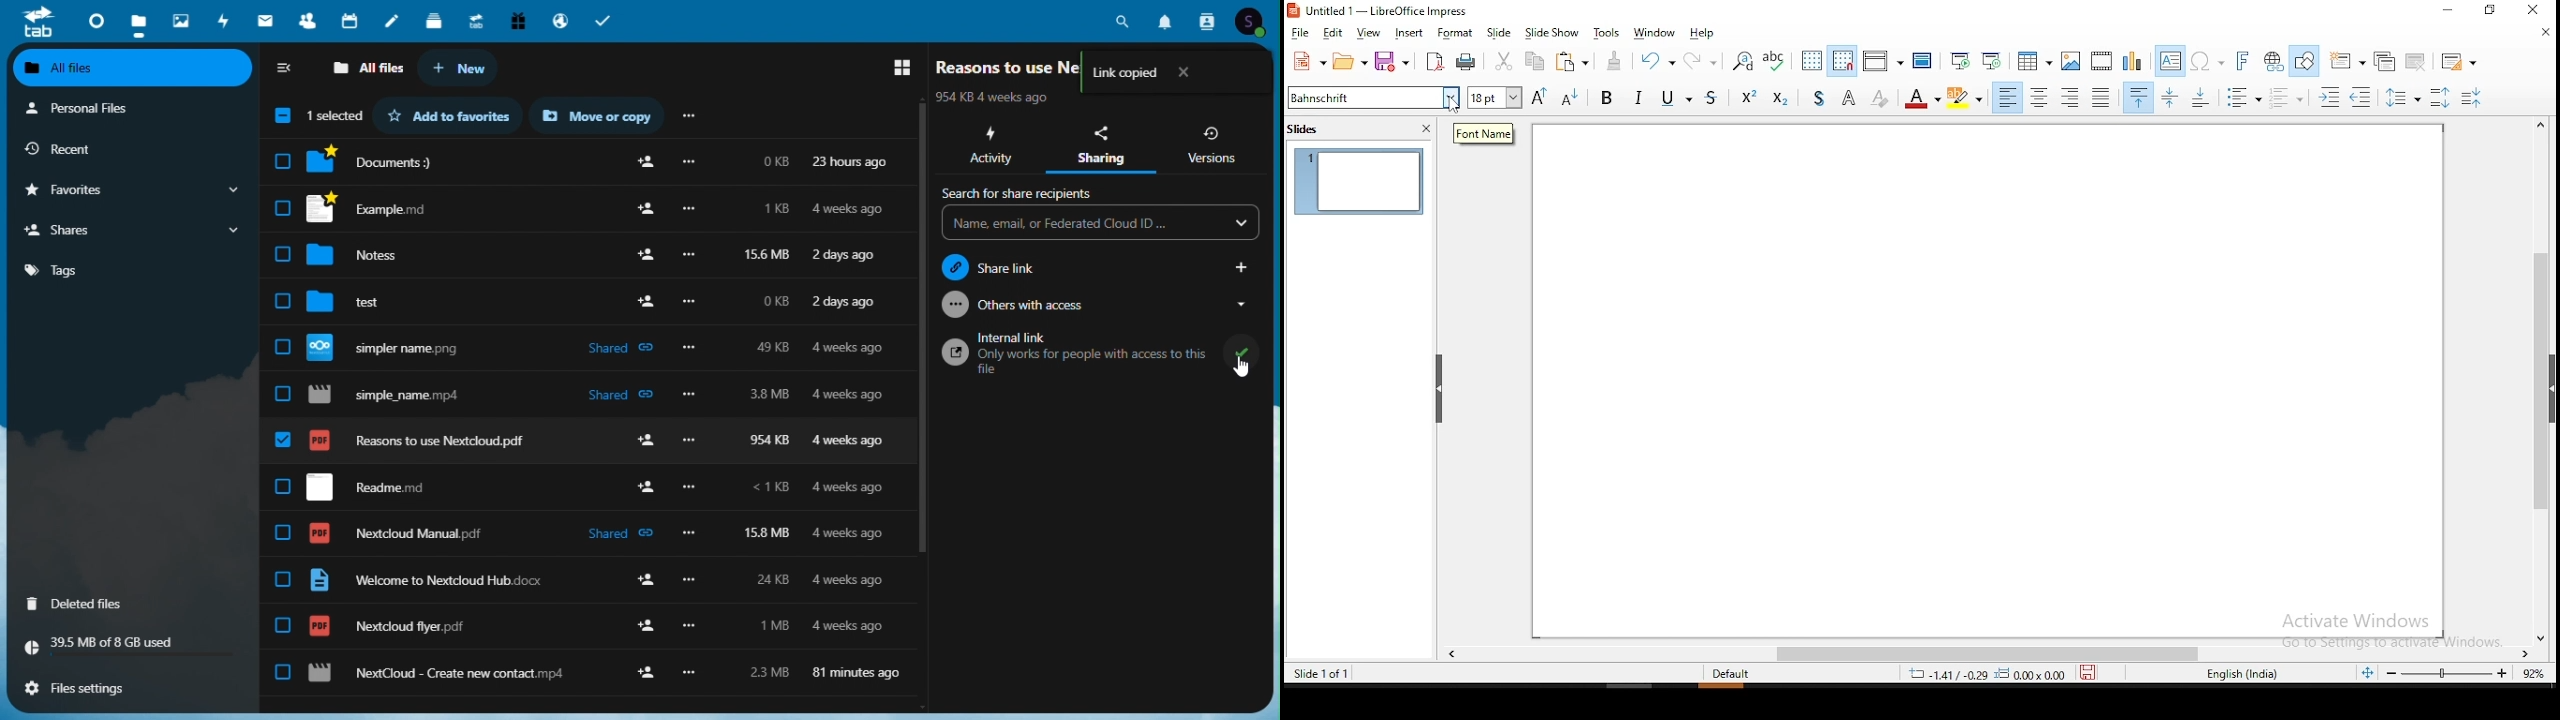 This screenshot has height=728, width=2576. What do you see at coordinates (689, 255) in the screenshot?
I see `` at bounding box center [689, 255].